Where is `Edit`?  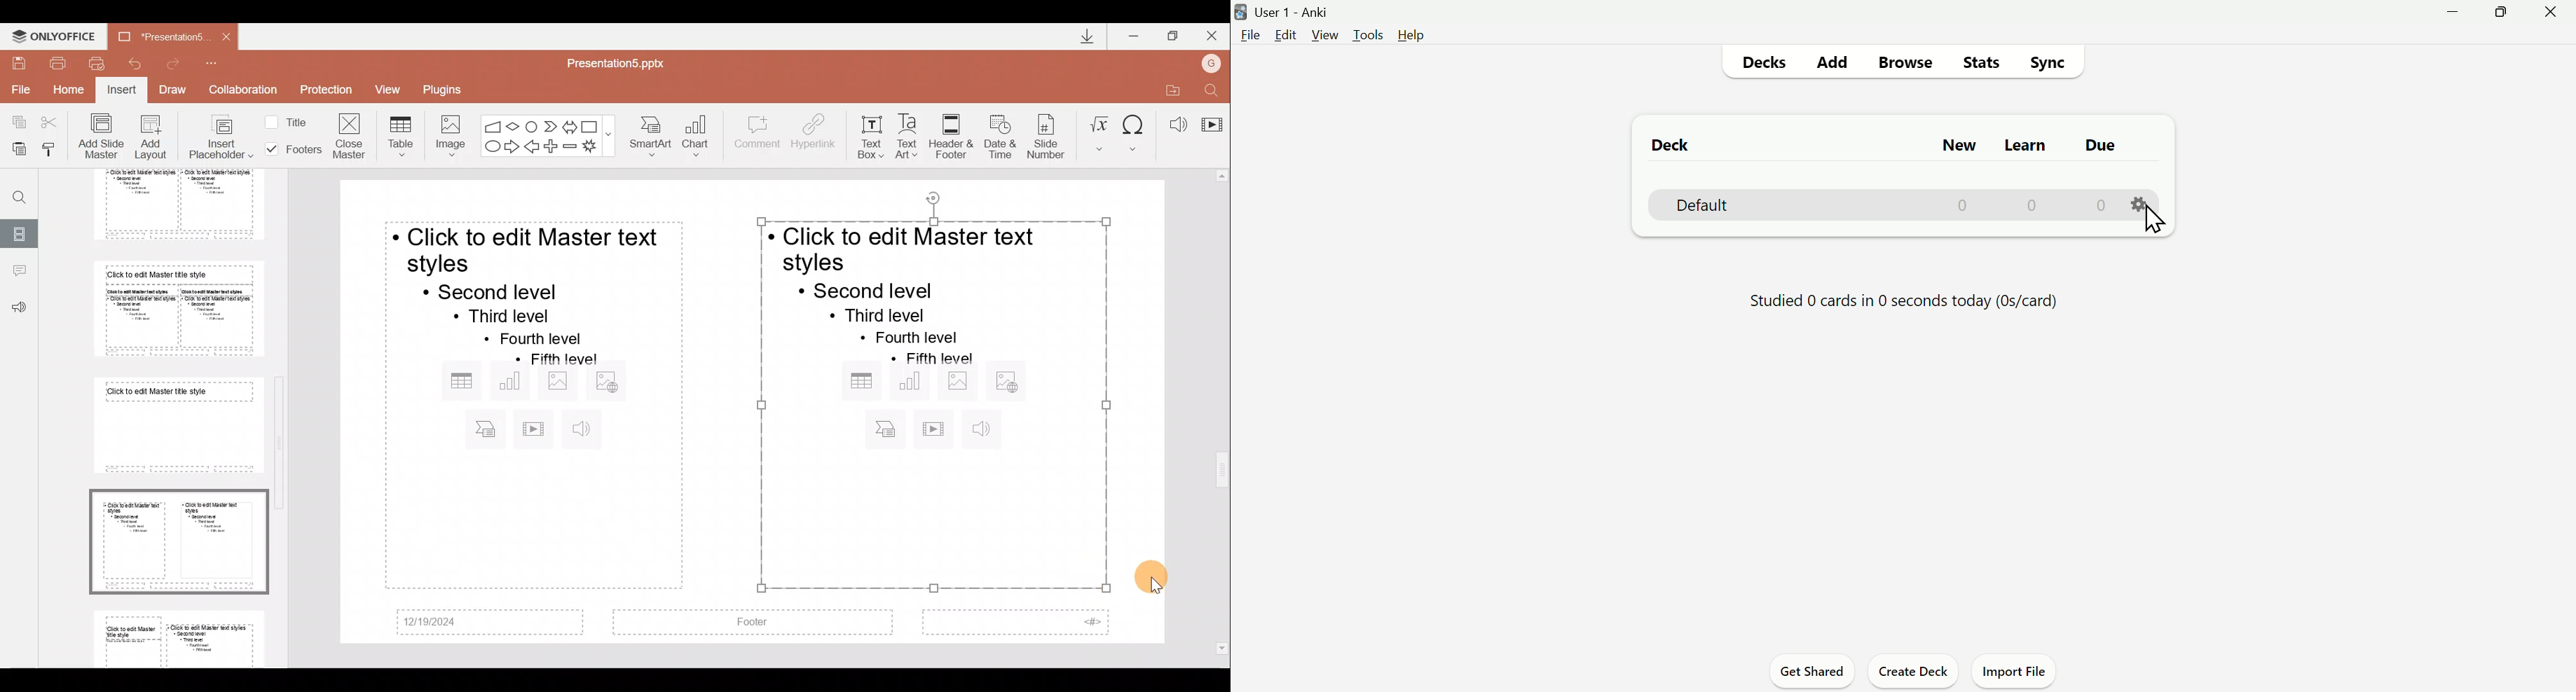
Edit is located at coordinates (1284, 37).